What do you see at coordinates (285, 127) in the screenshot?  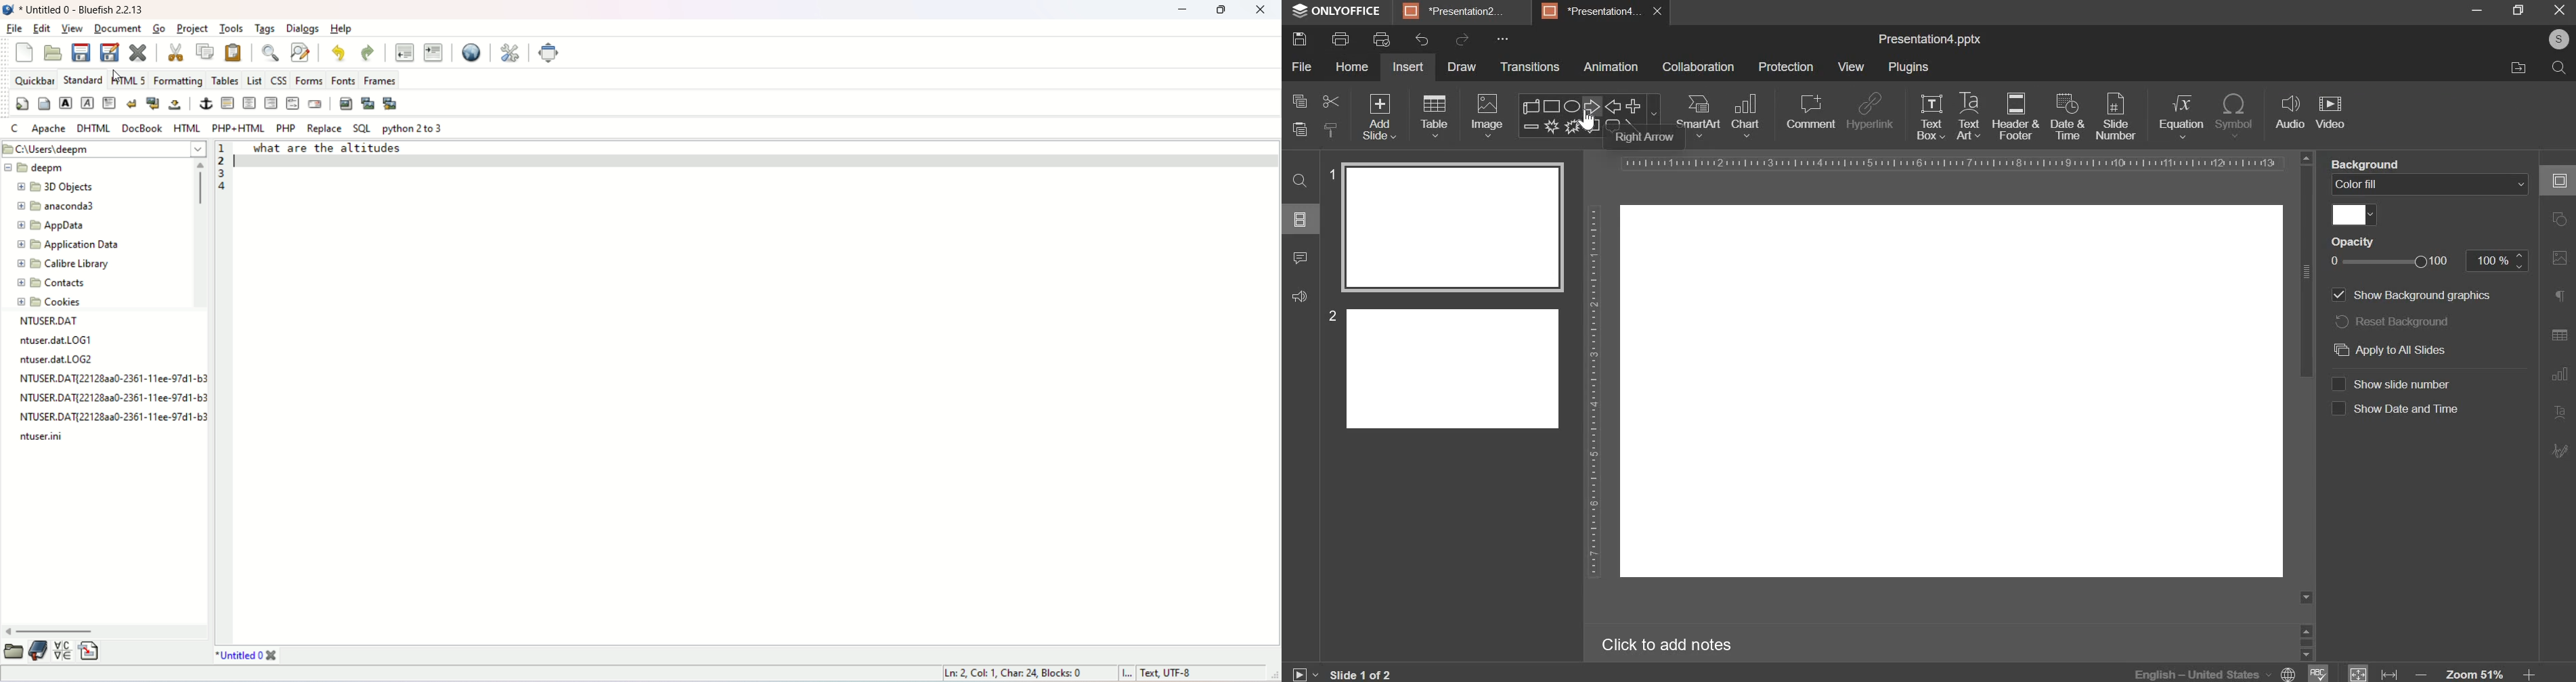 I see `PHP` at bounding box center [285, 127].